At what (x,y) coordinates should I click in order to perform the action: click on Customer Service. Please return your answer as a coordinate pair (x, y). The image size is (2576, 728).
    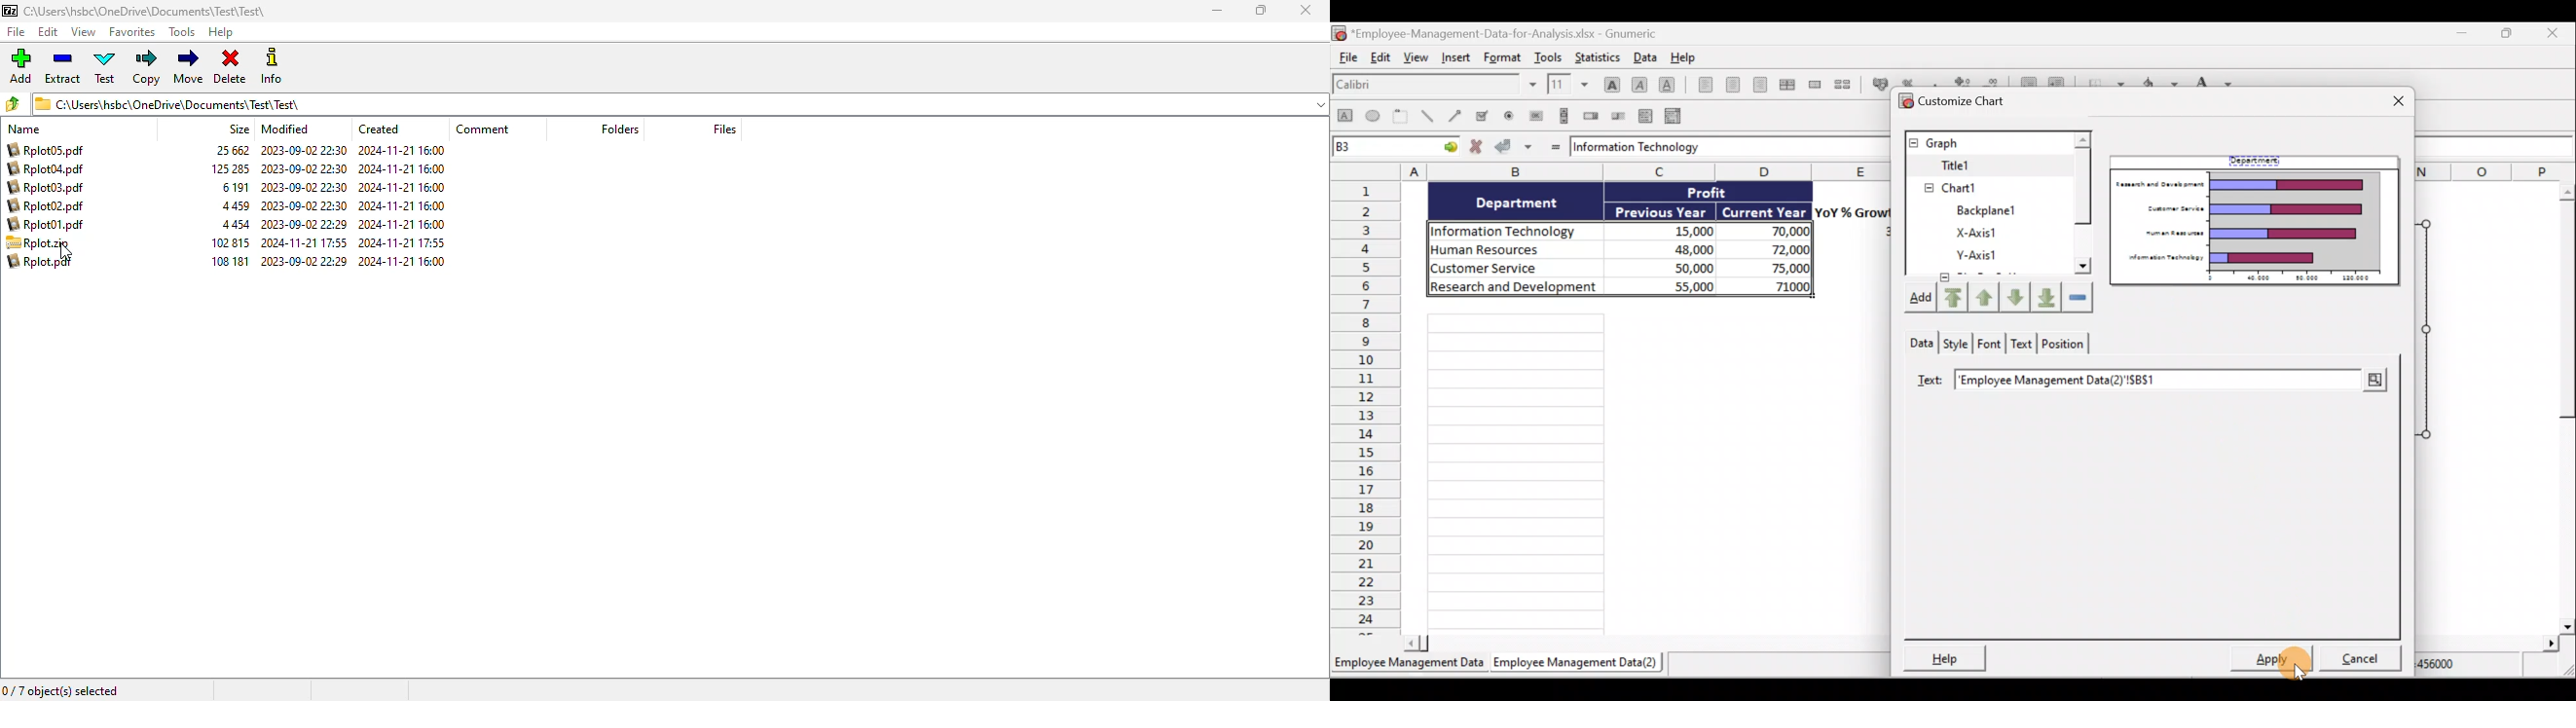
    Looking at the image, I should click on (1518, 269).